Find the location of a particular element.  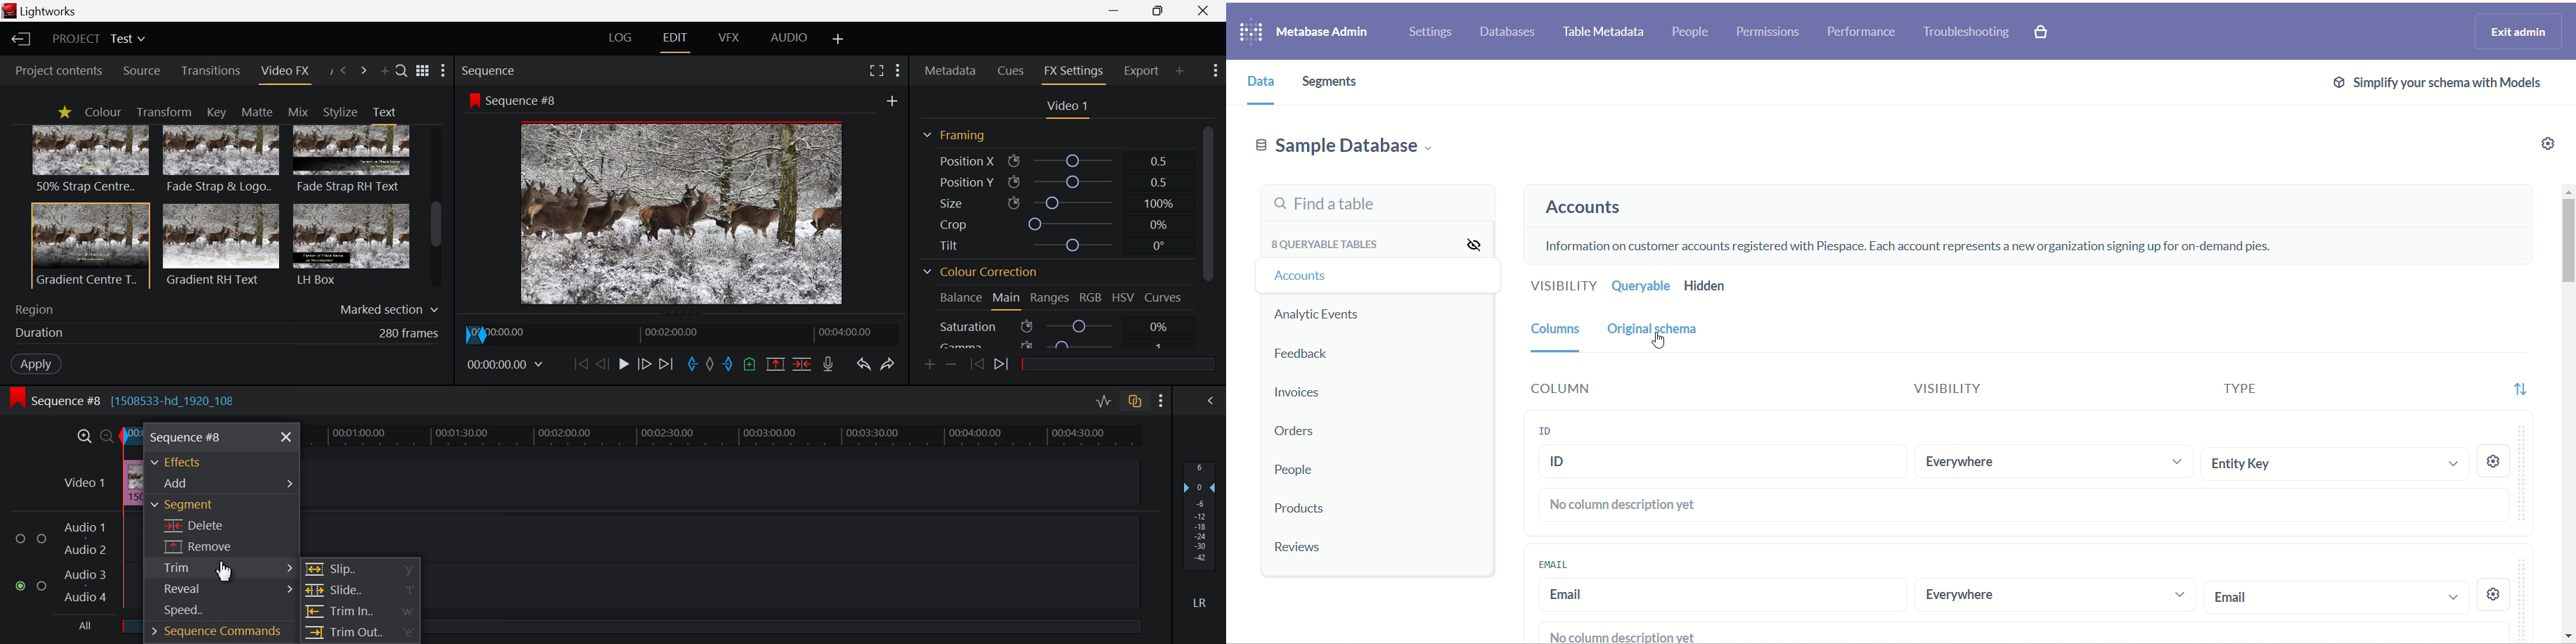

table metadata is located at coordinates (1604, 34).